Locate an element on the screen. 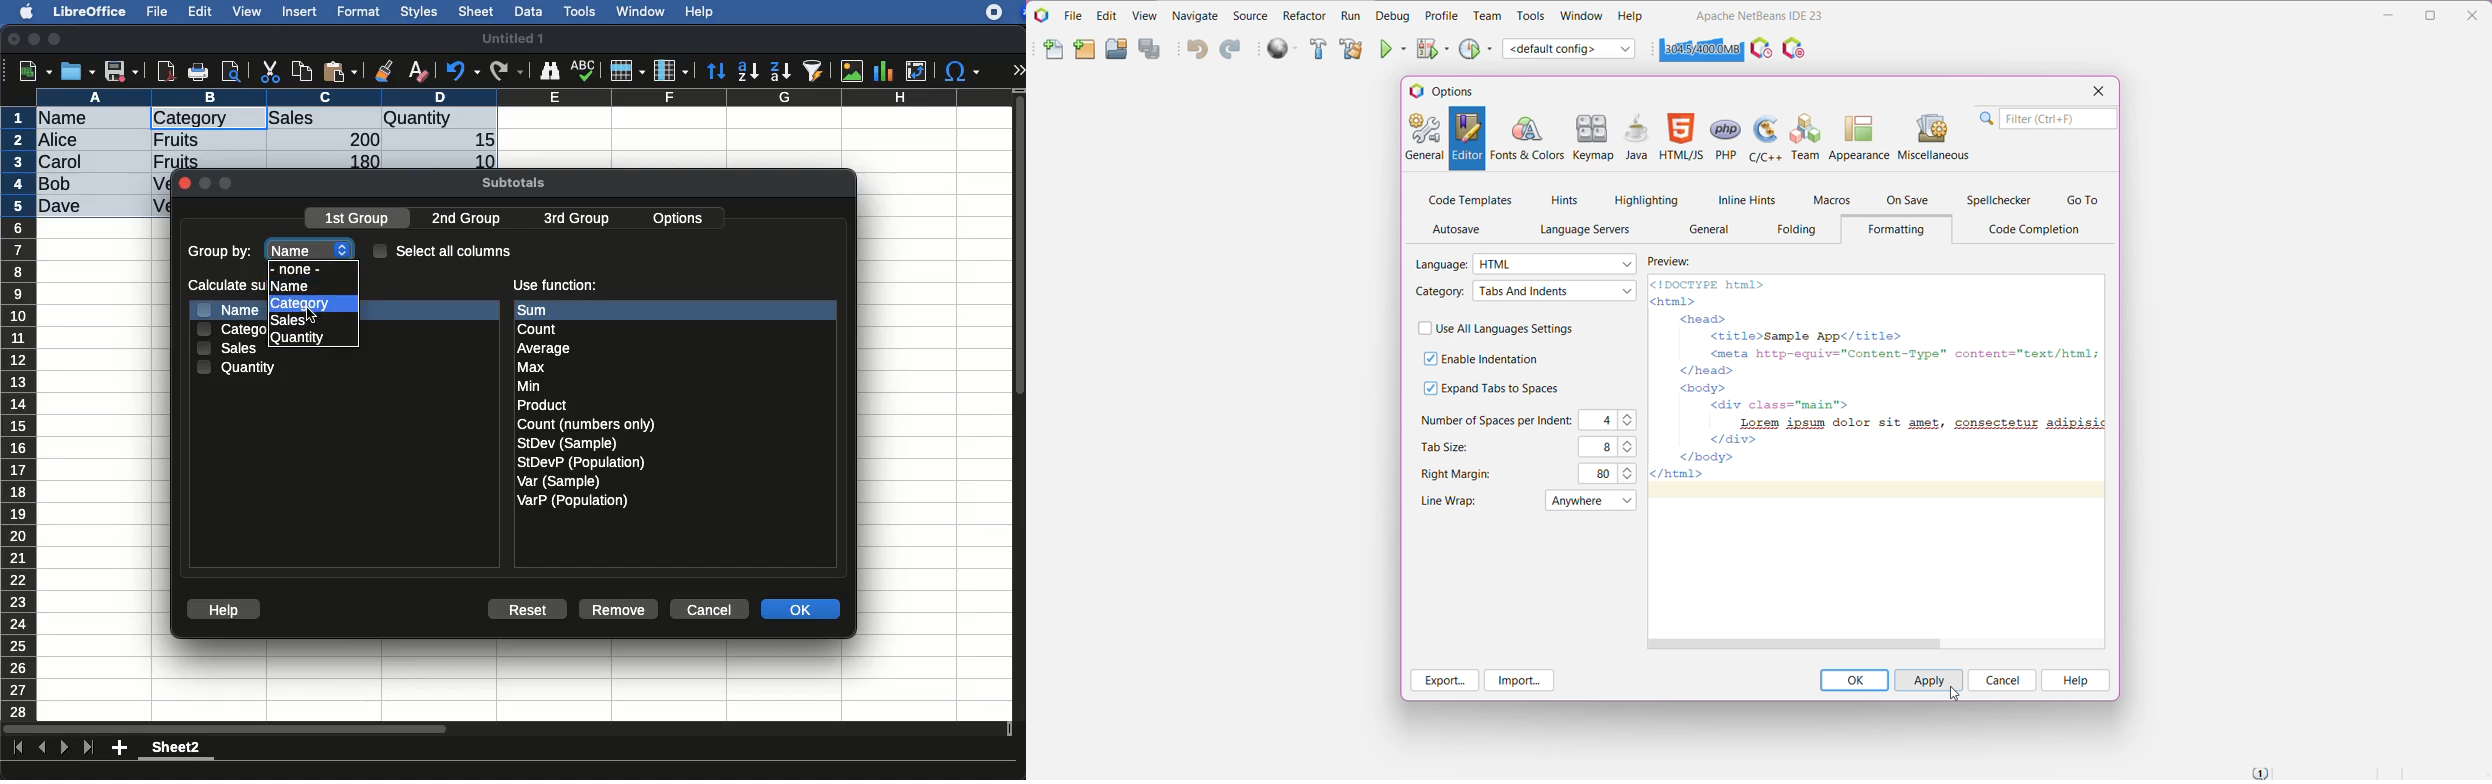 The image size is (2492, 784). expand is located at coordinates (1018, 70).